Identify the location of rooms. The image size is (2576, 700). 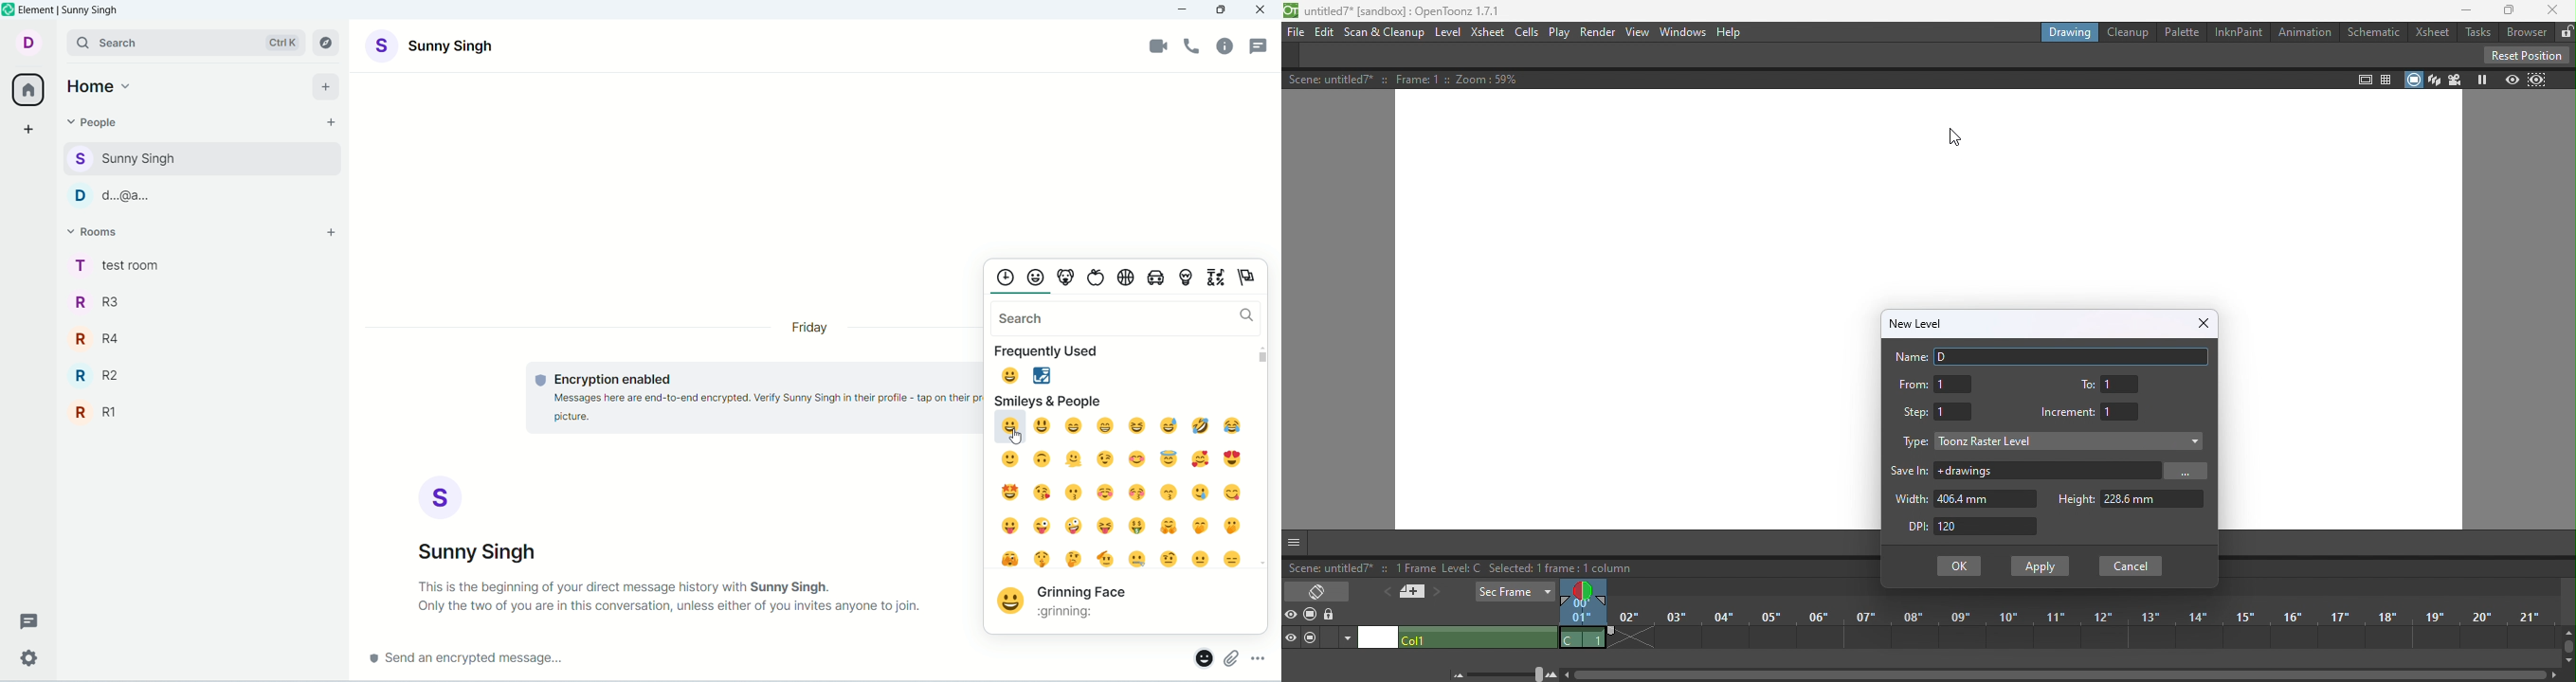
(98, 232).